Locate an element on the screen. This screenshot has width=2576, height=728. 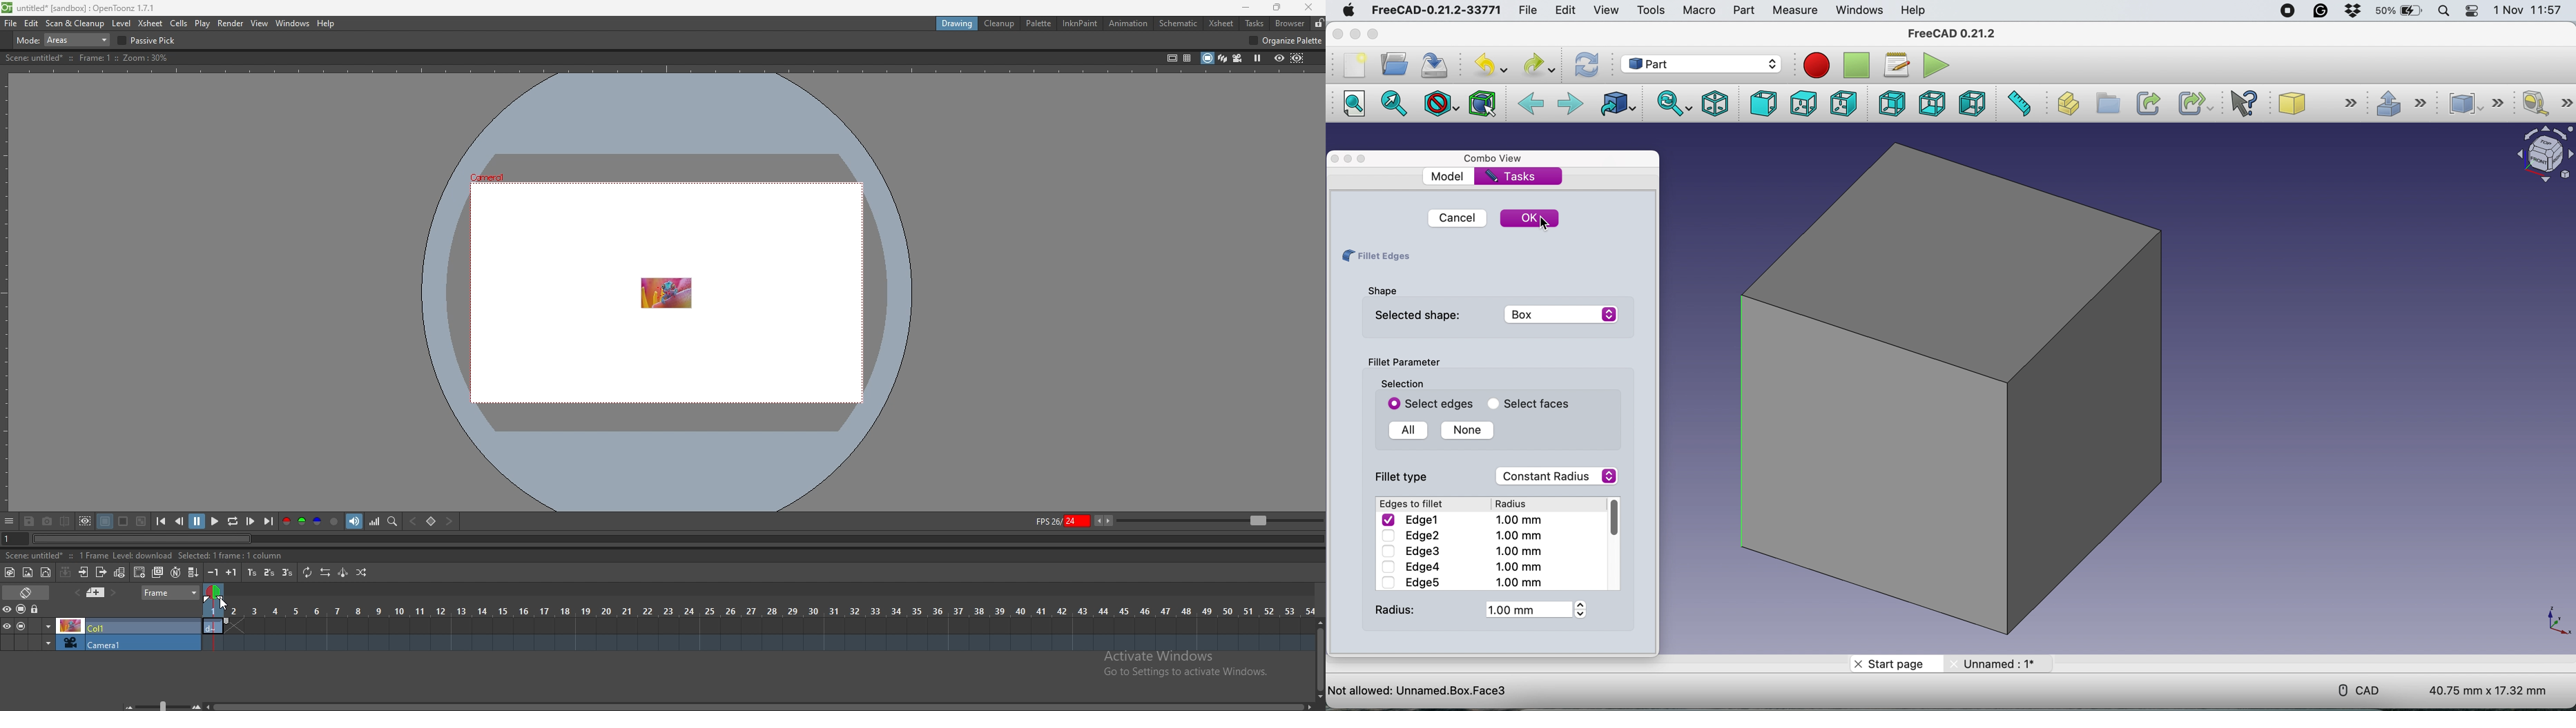
bottom is located at coordinates (1932, 103).